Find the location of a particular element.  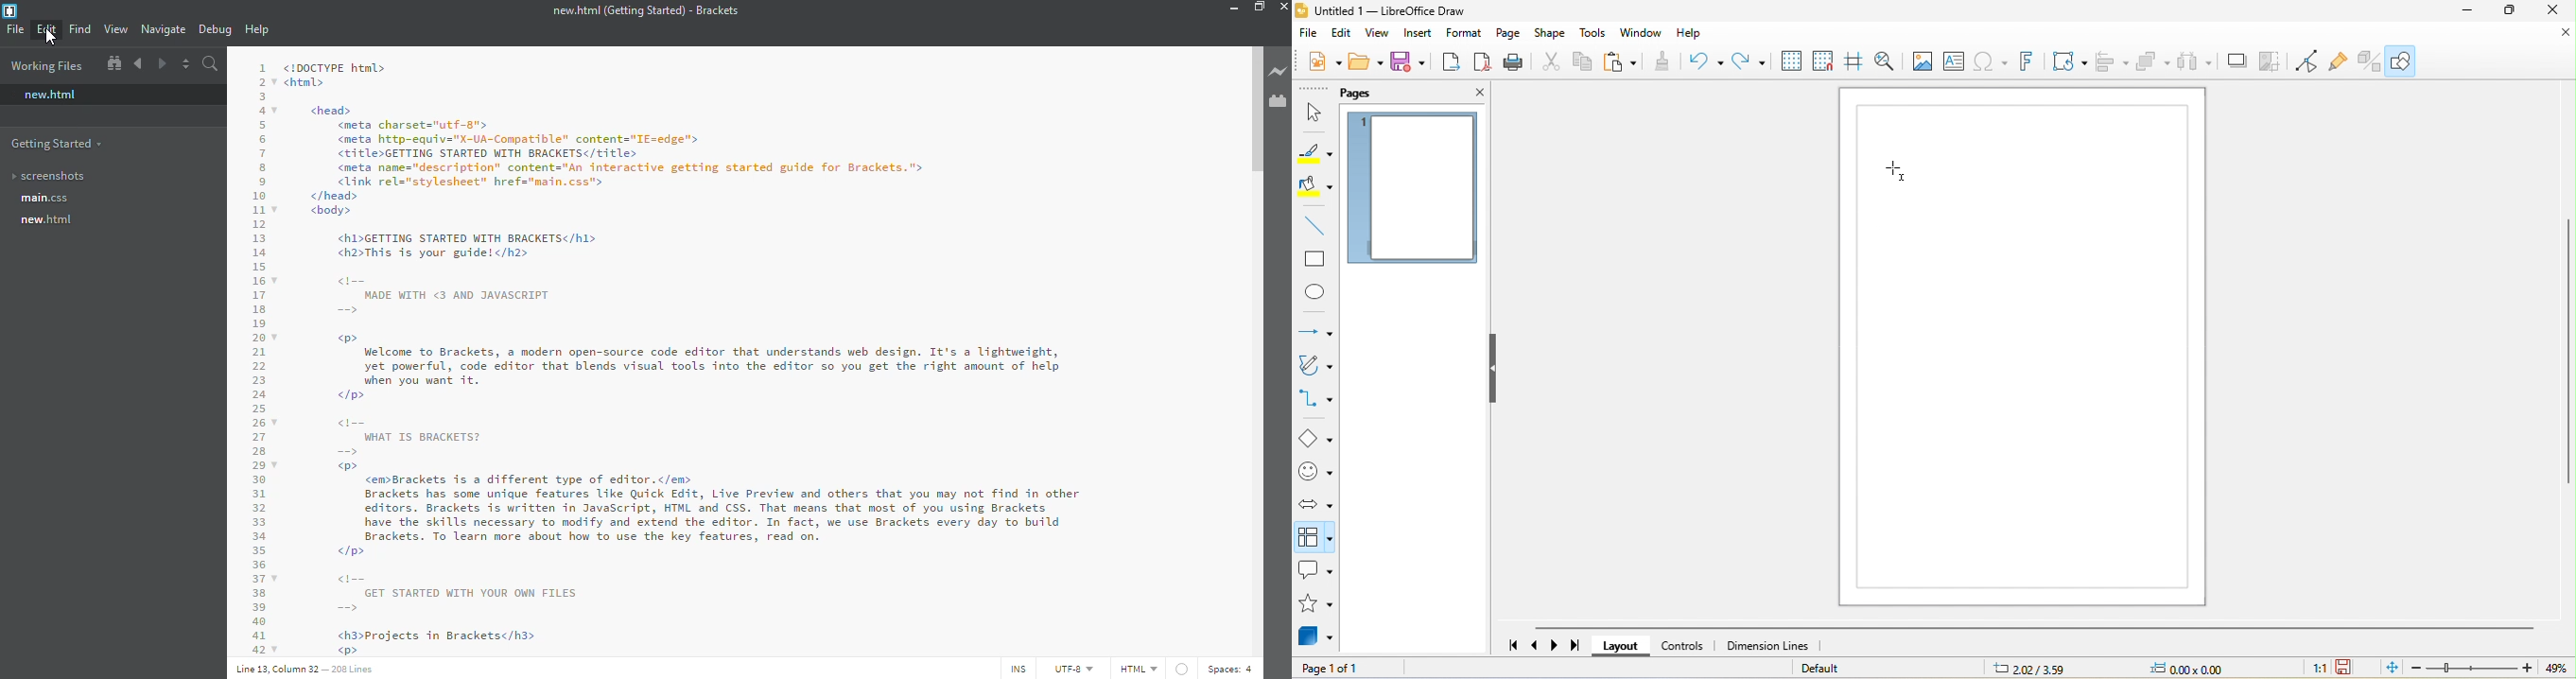

edit is located at coordinates (47, 28).